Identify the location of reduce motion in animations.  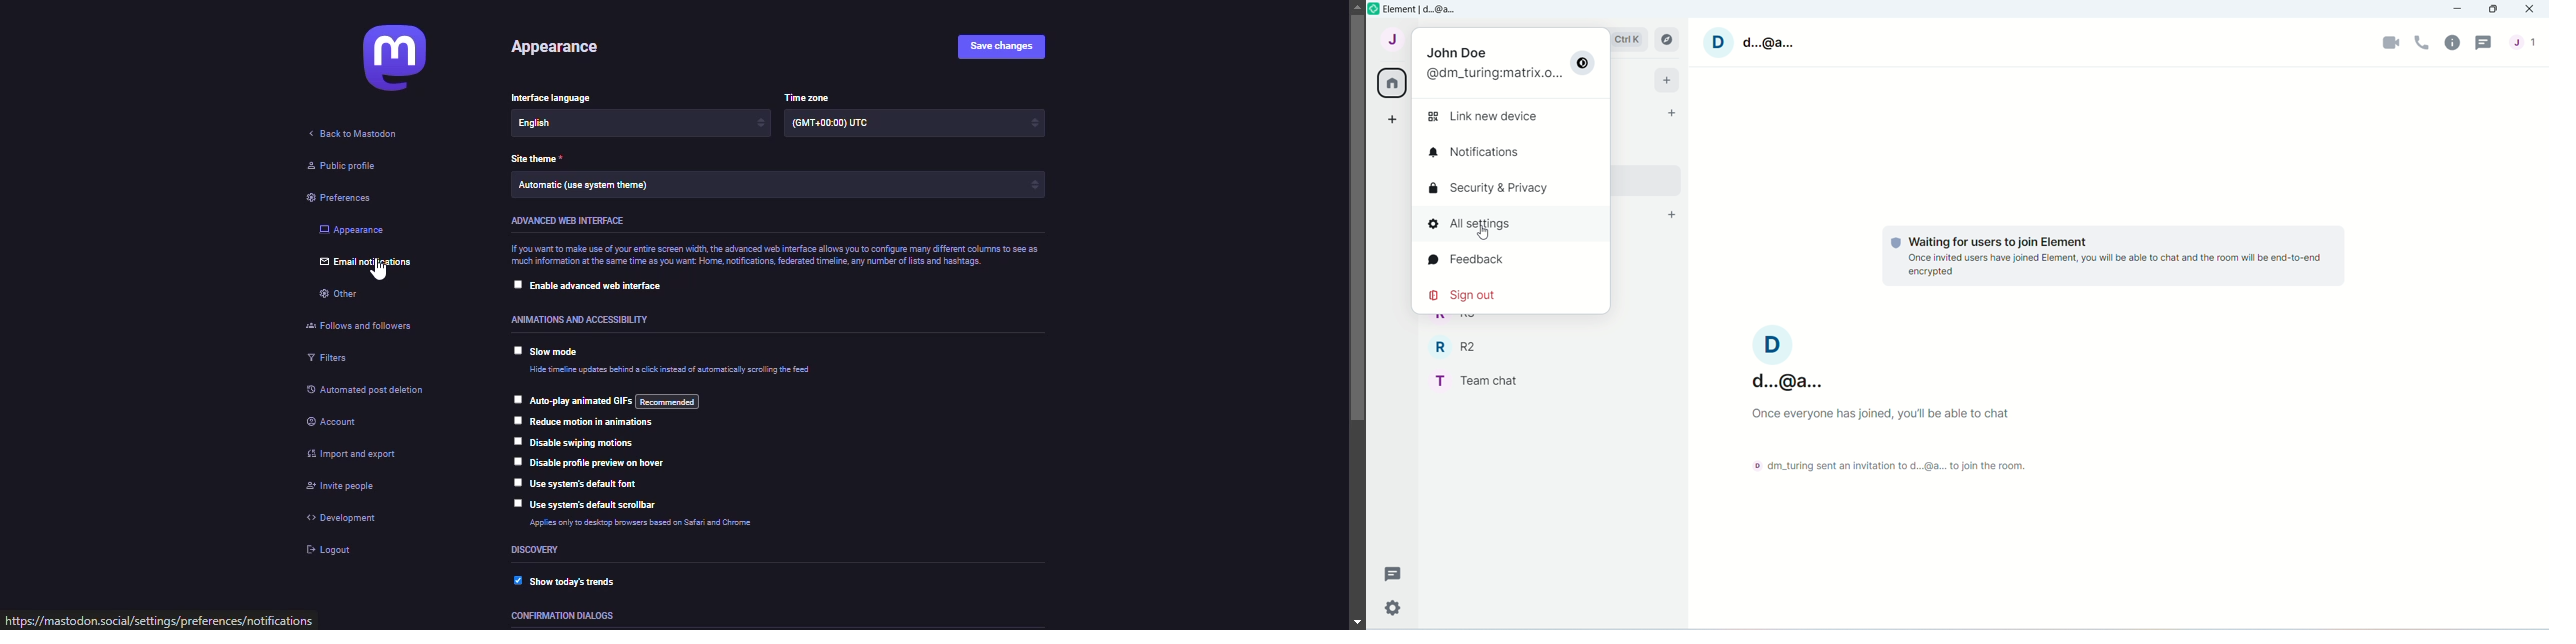
(594, 423).